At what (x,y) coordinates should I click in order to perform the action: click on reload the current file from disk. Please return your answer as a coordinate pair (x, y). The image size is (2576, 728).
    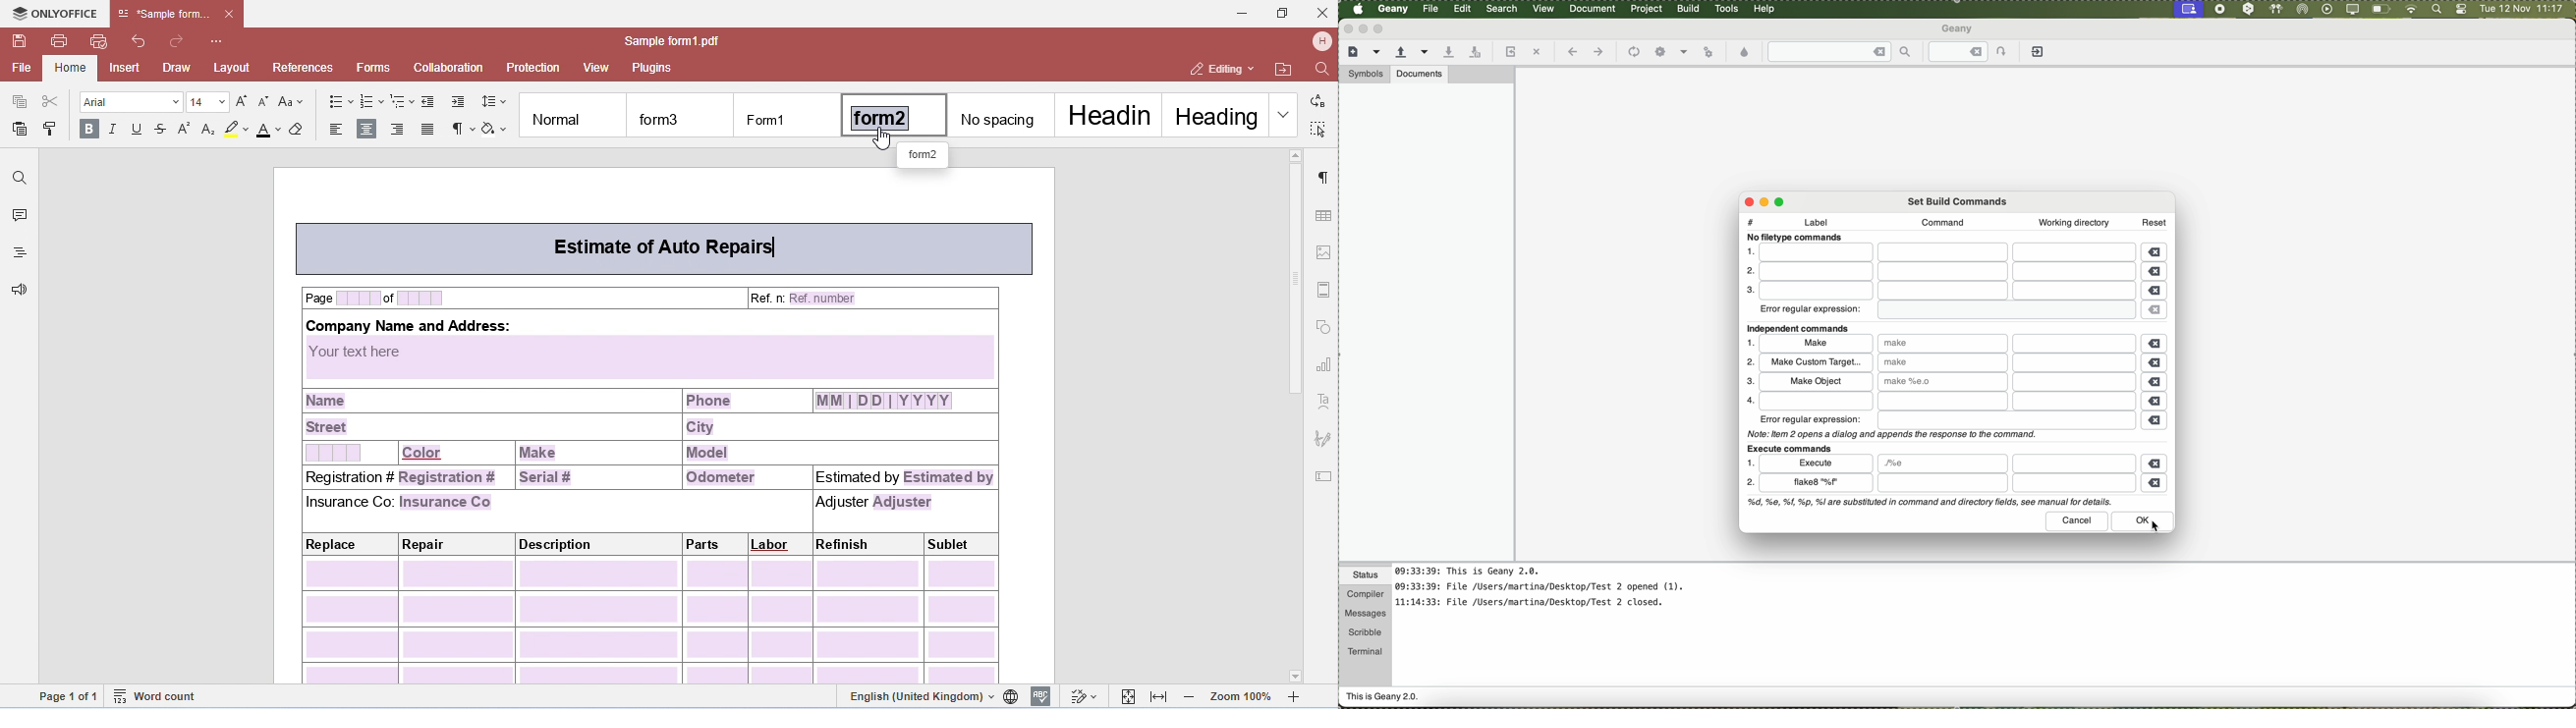
    Looking at the image, I should click on (1509, 53).